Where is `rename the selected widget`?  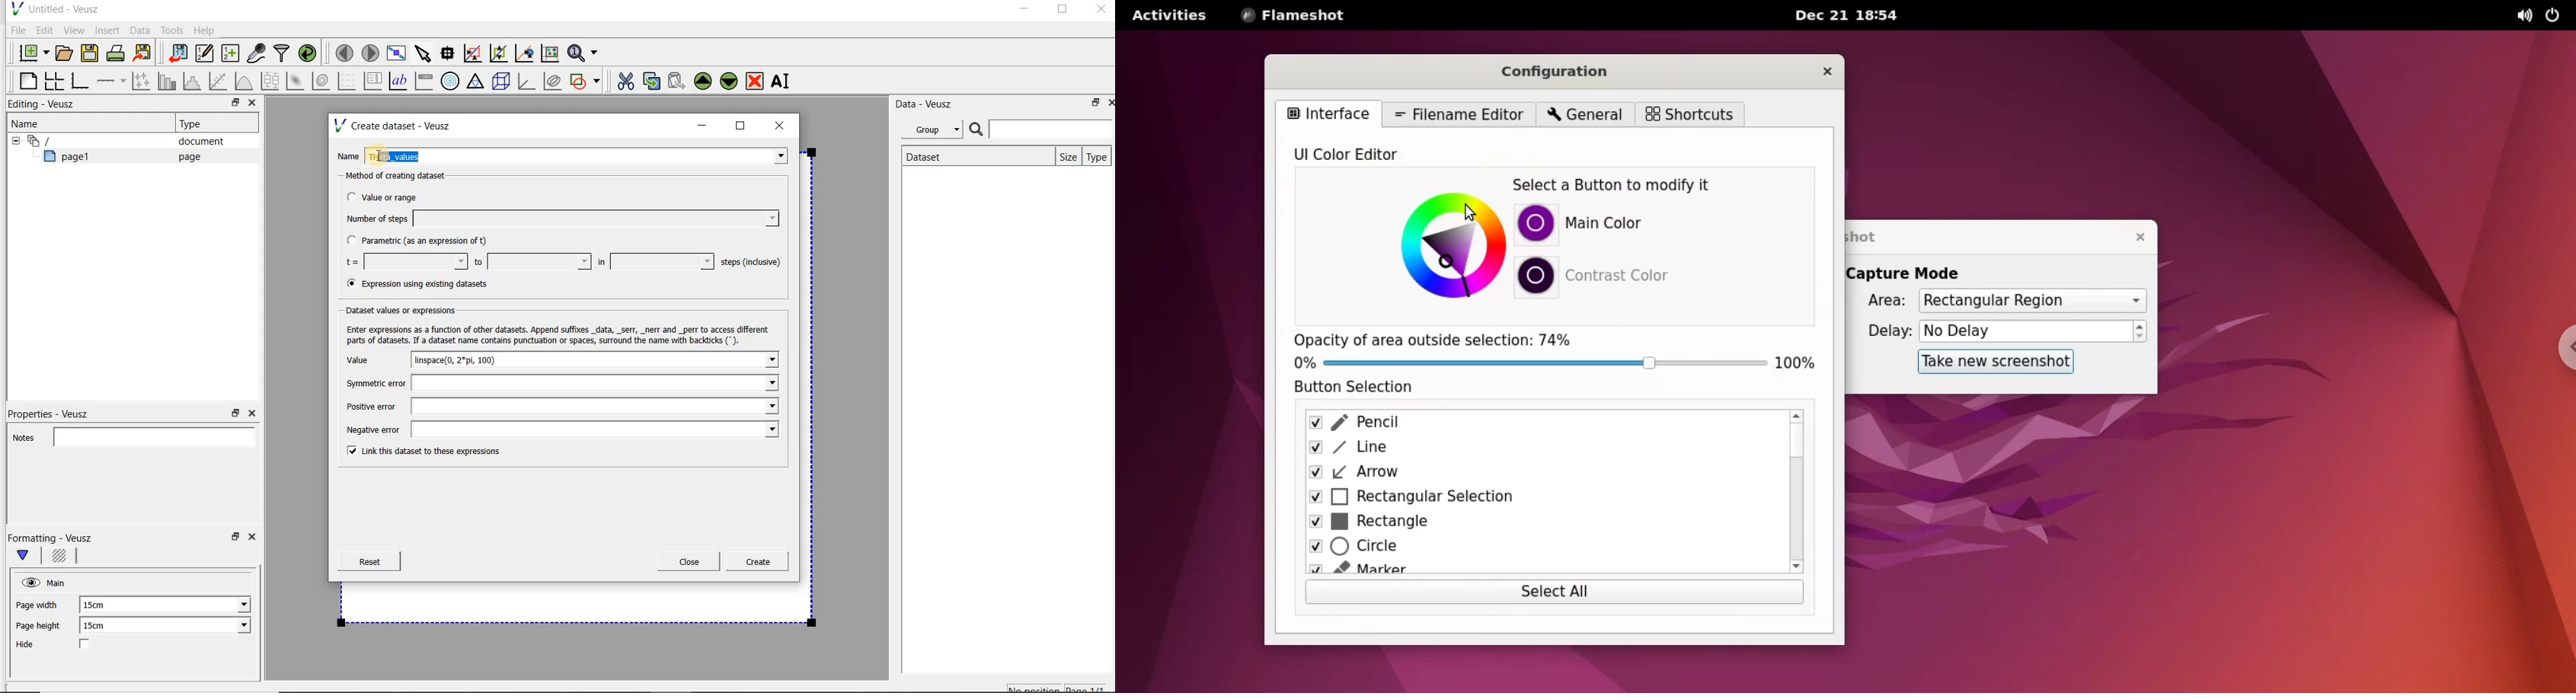 rename the selected widget is located at coordinates (783, 81).